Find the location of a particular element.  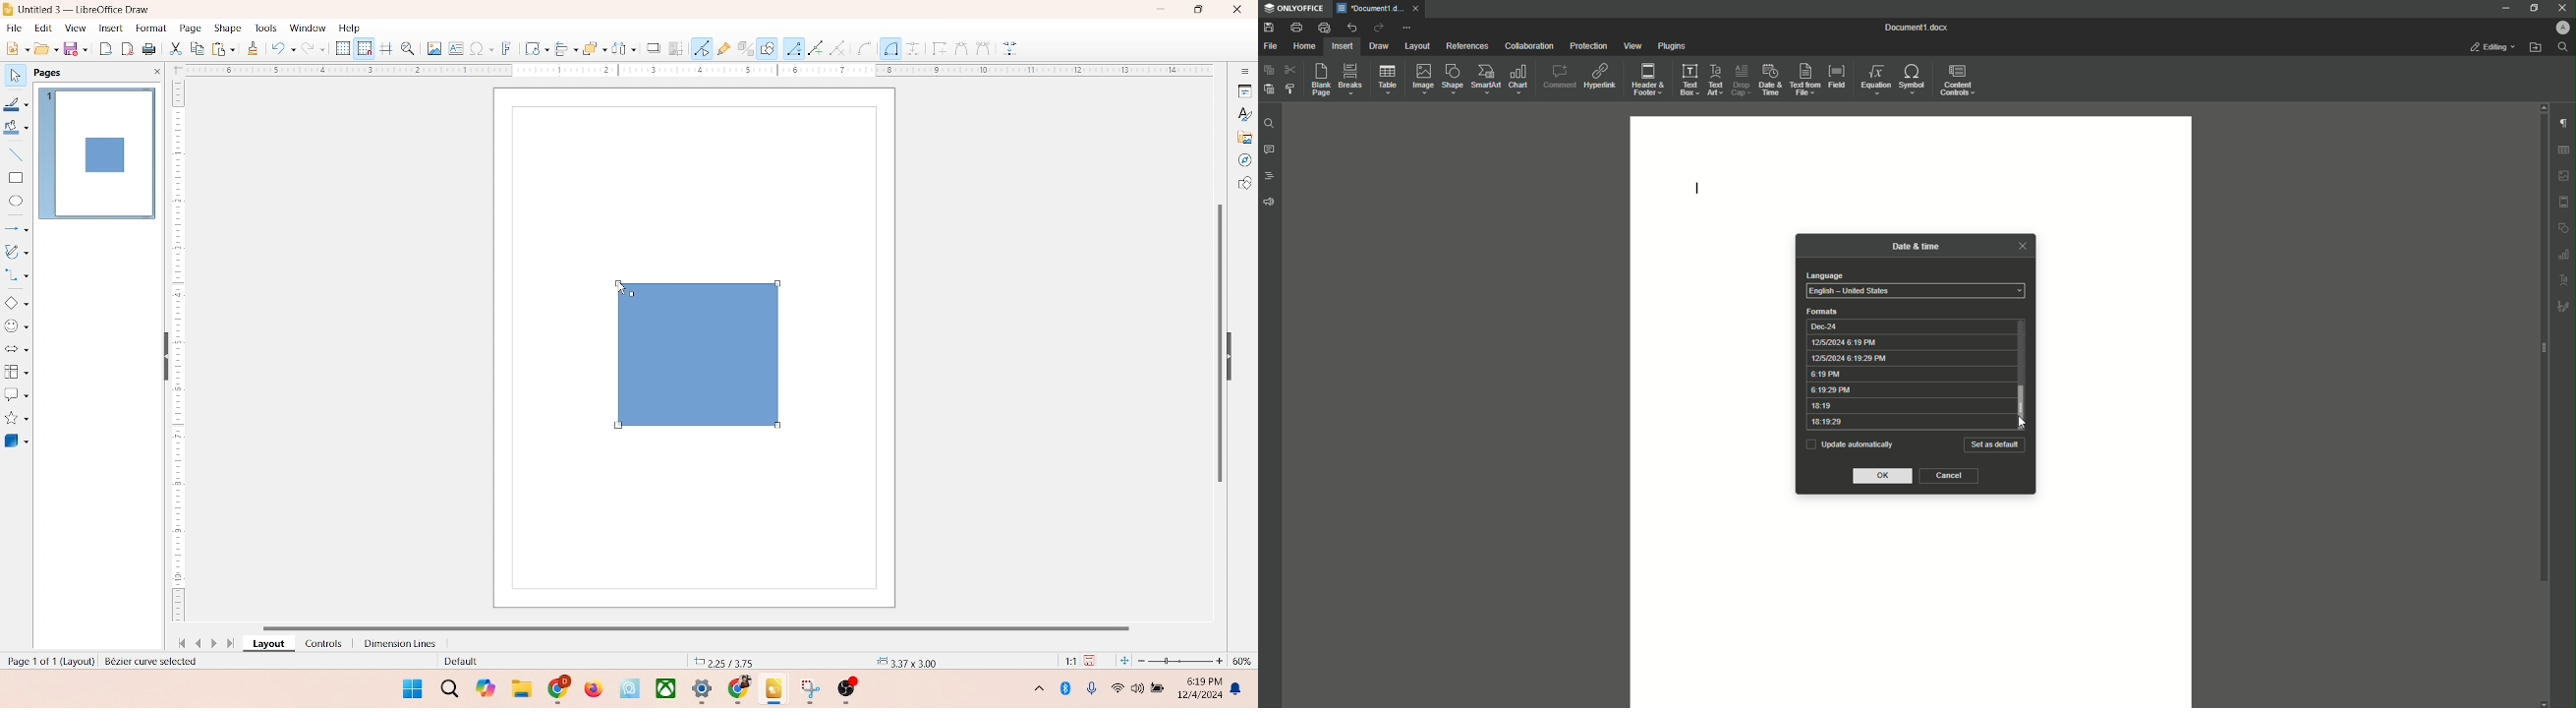

edit is located at coordinates (41, 29).